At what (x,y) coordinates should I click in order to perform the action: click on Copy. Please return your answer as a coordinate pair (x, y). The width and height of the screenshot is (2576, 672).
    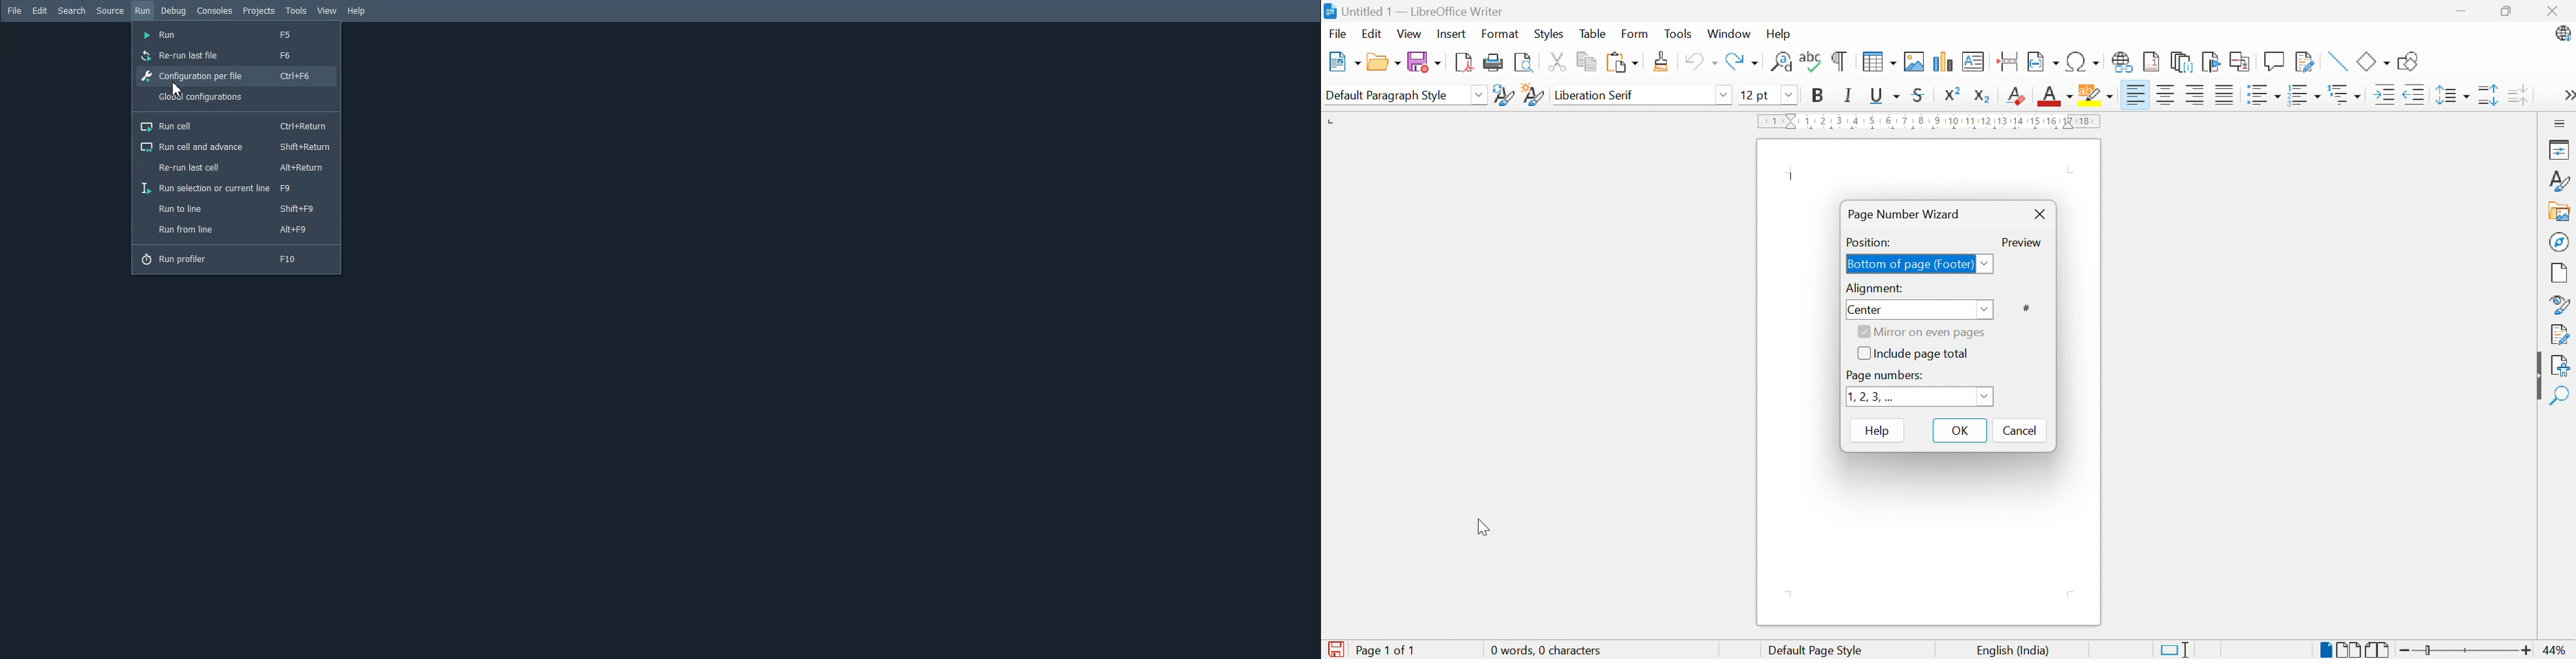
    Looking at the image, I should click on (1587, 61).